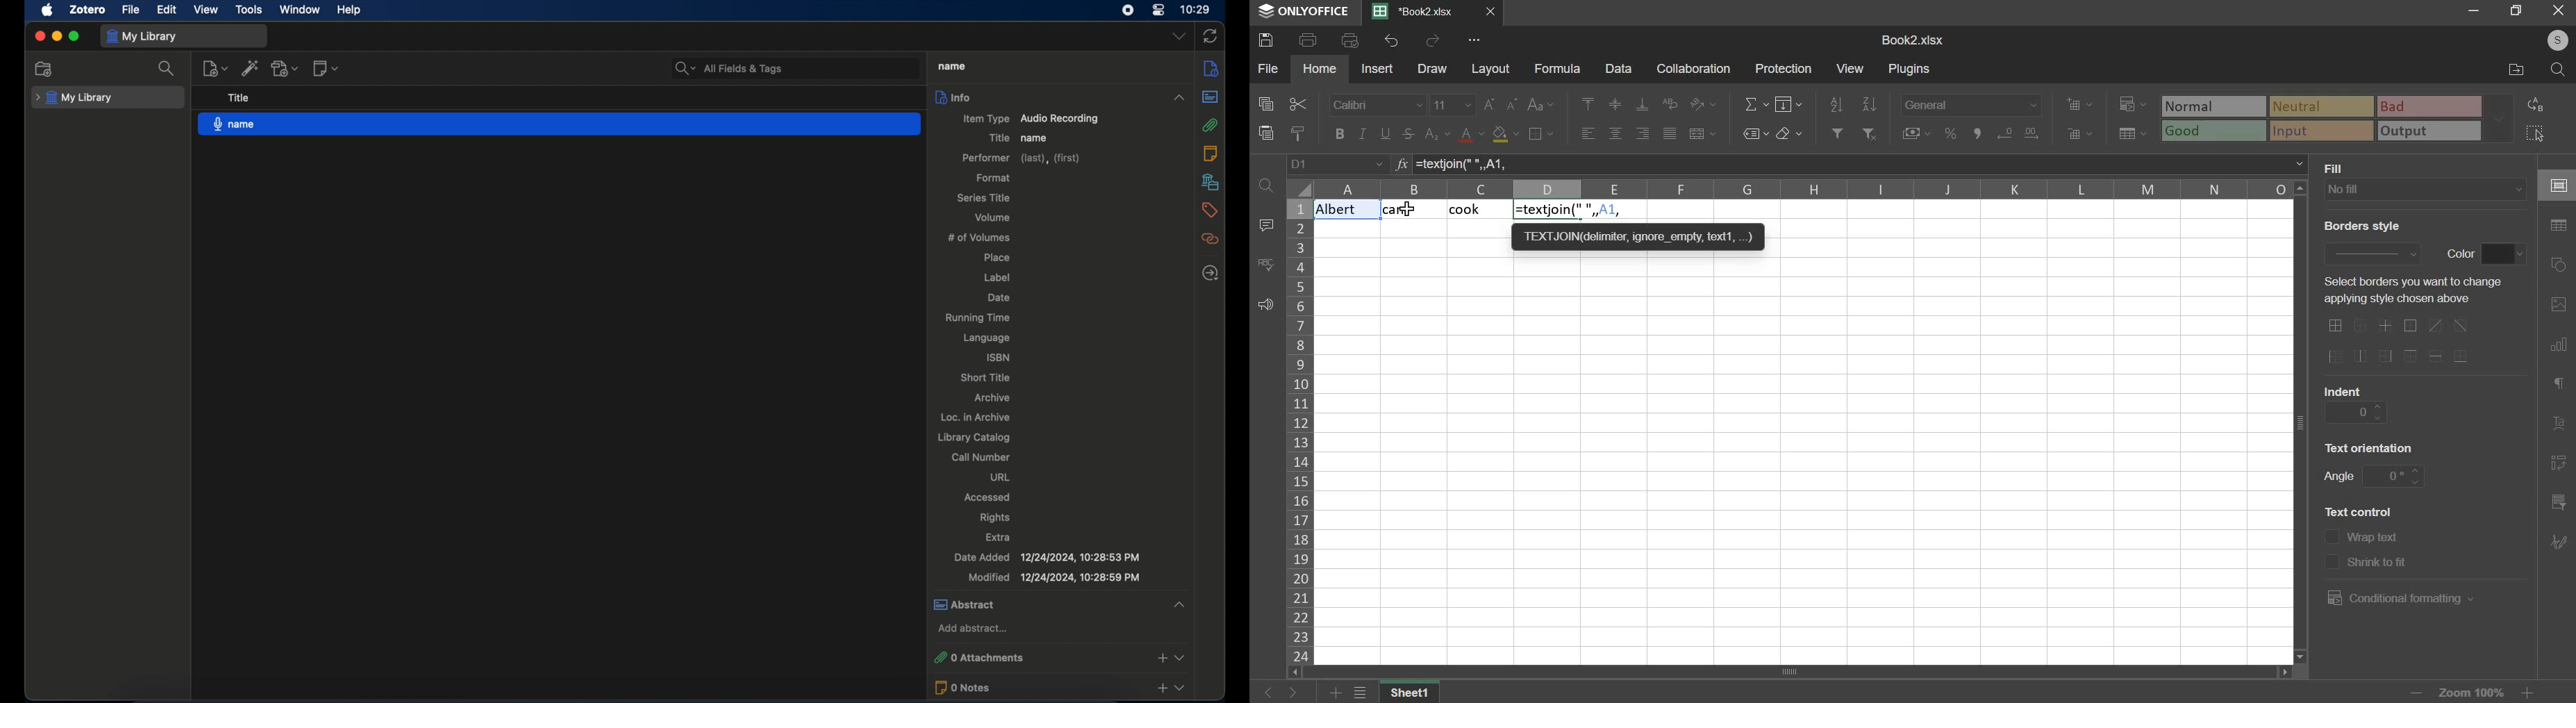 The height and width of the screenshot is (728, 2576). What do you see at coordinates (2557, 504) in the screenshot?
I see `slicer` at bounding box center [2557, 504].